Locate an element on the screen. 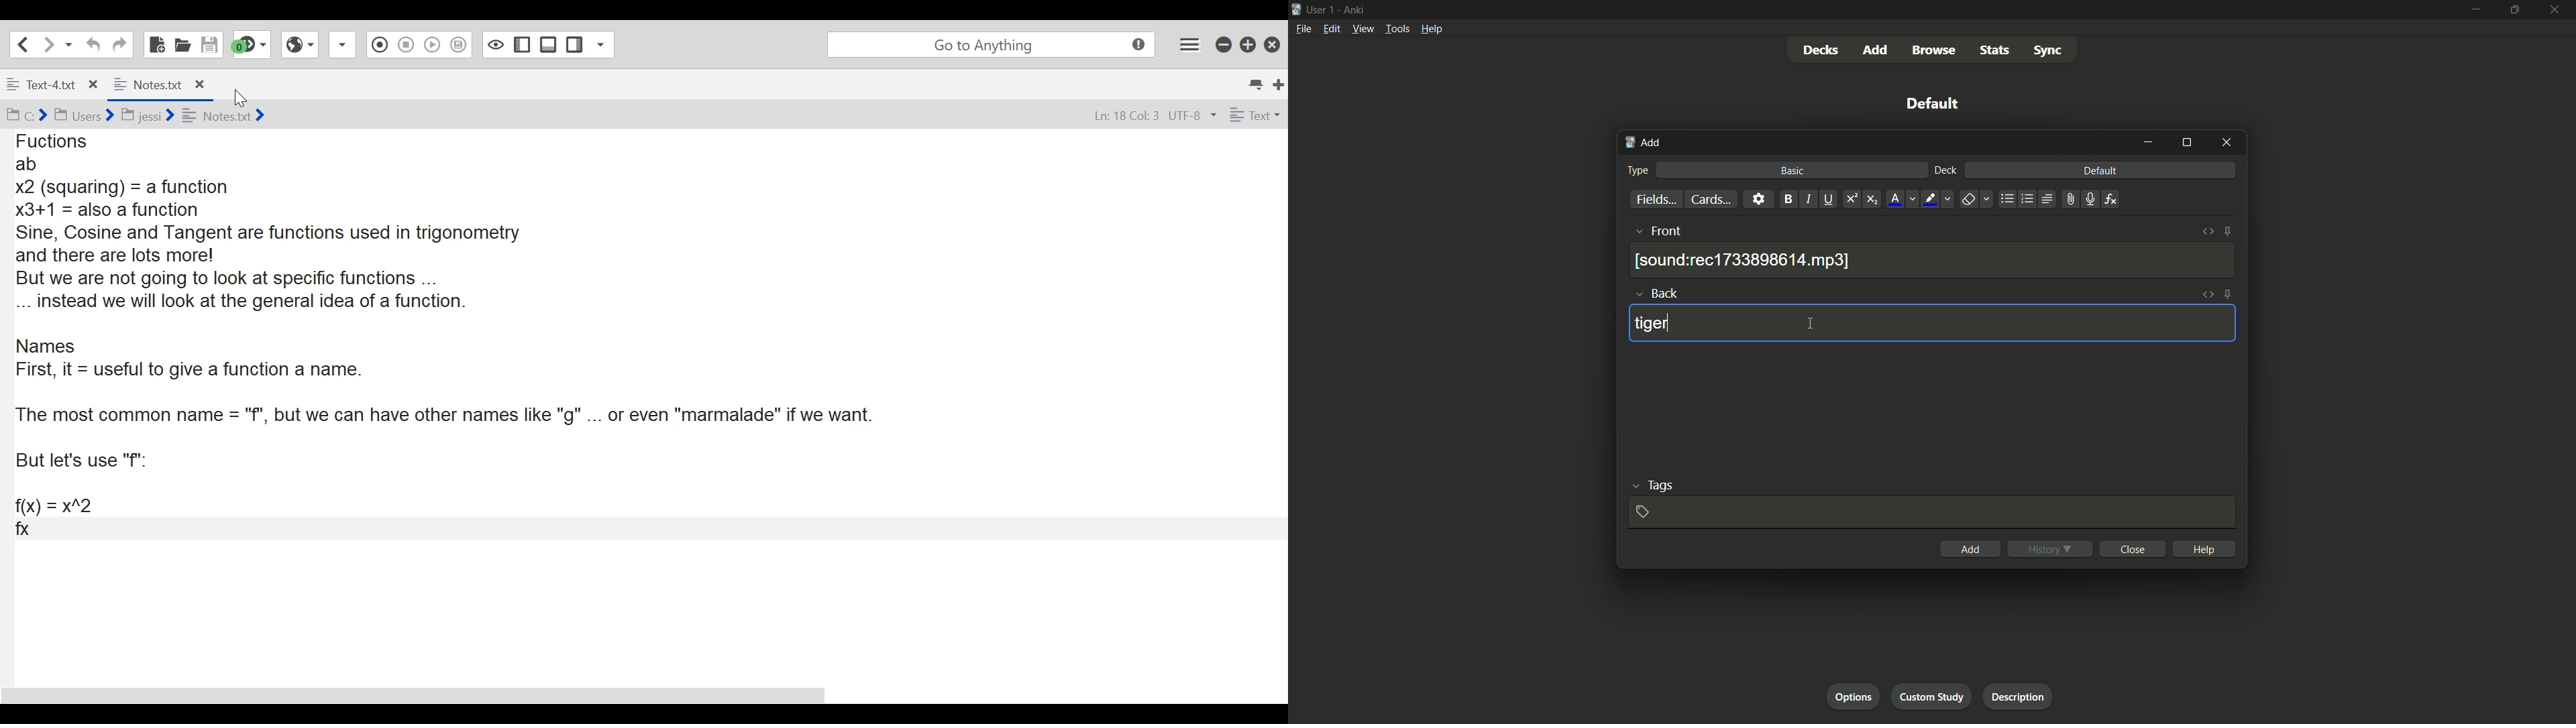 The image size is (2576, 728). alignment is located at coordinates (2047, 200).